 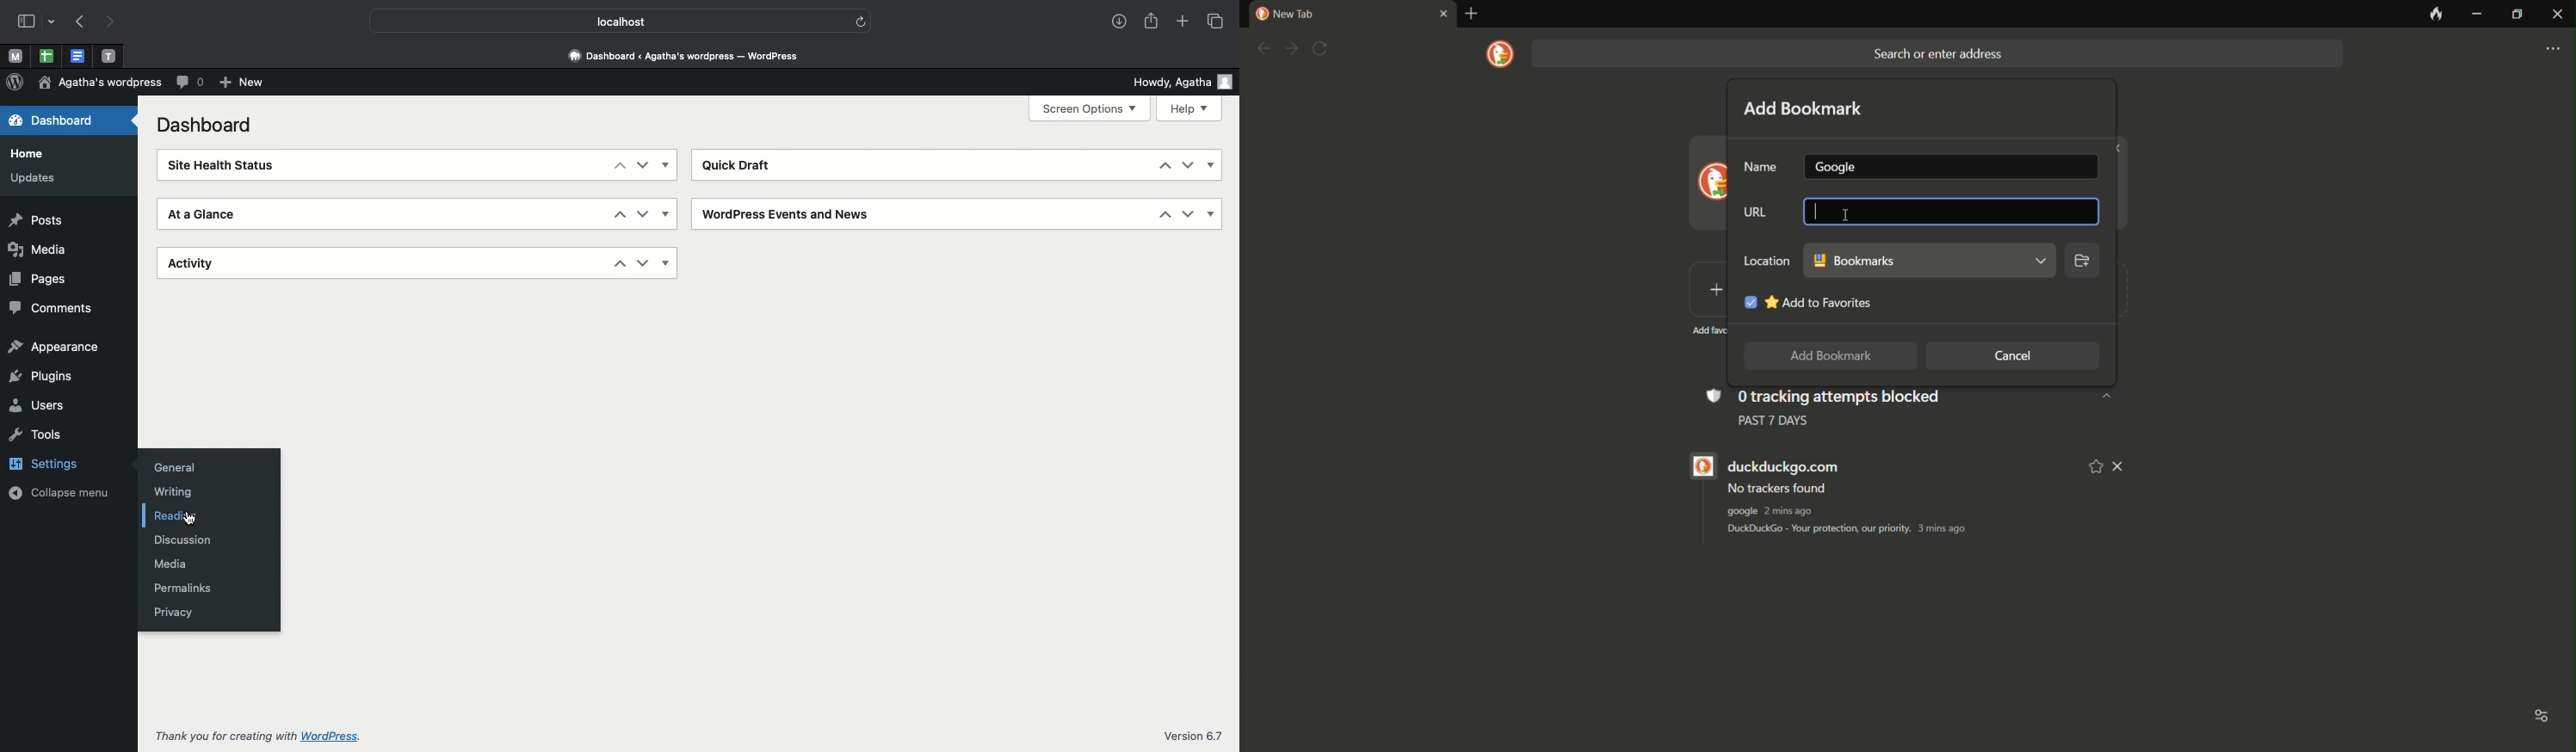 What do you see at coordinates (669, 262) in the screenshot?
I see `Show` at bounding box center [669, 262].